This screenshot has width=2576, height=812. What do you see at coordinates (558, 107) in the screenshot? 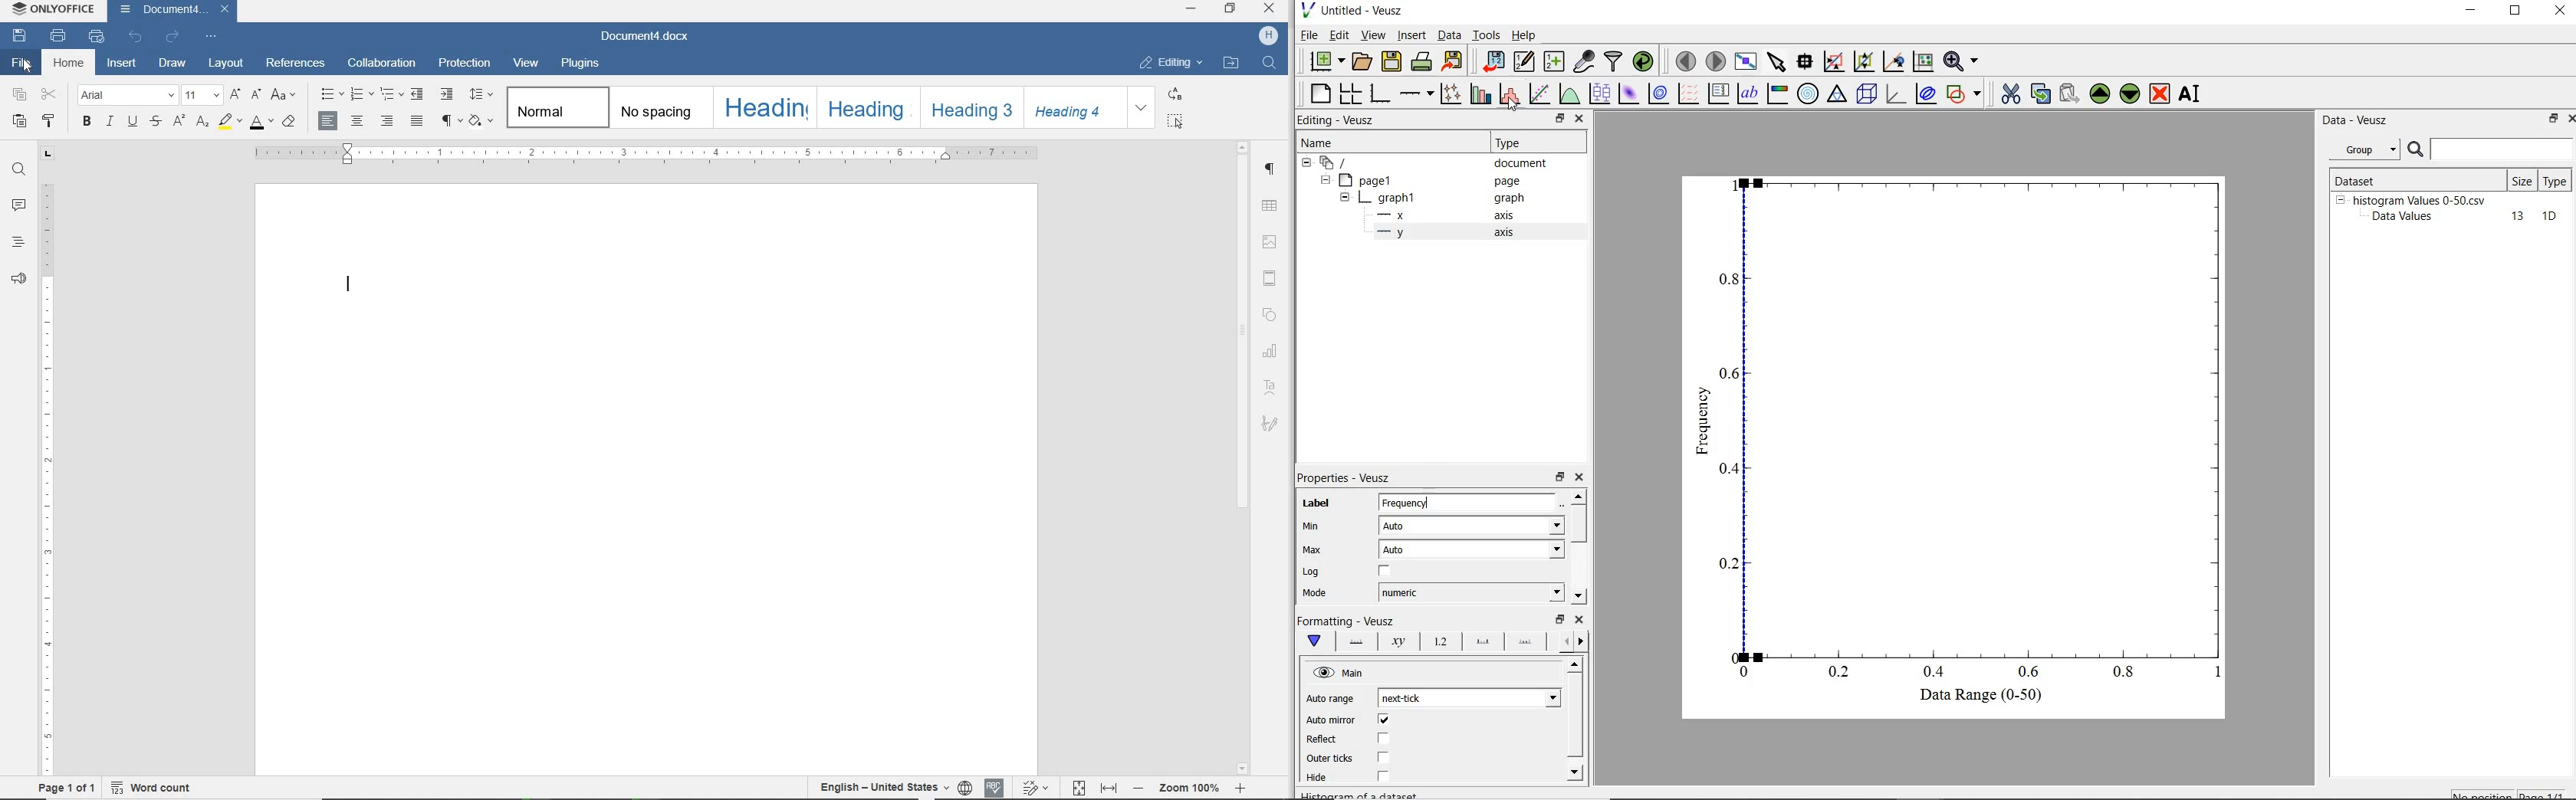
I see `normal` at bounding box center [558, 107].